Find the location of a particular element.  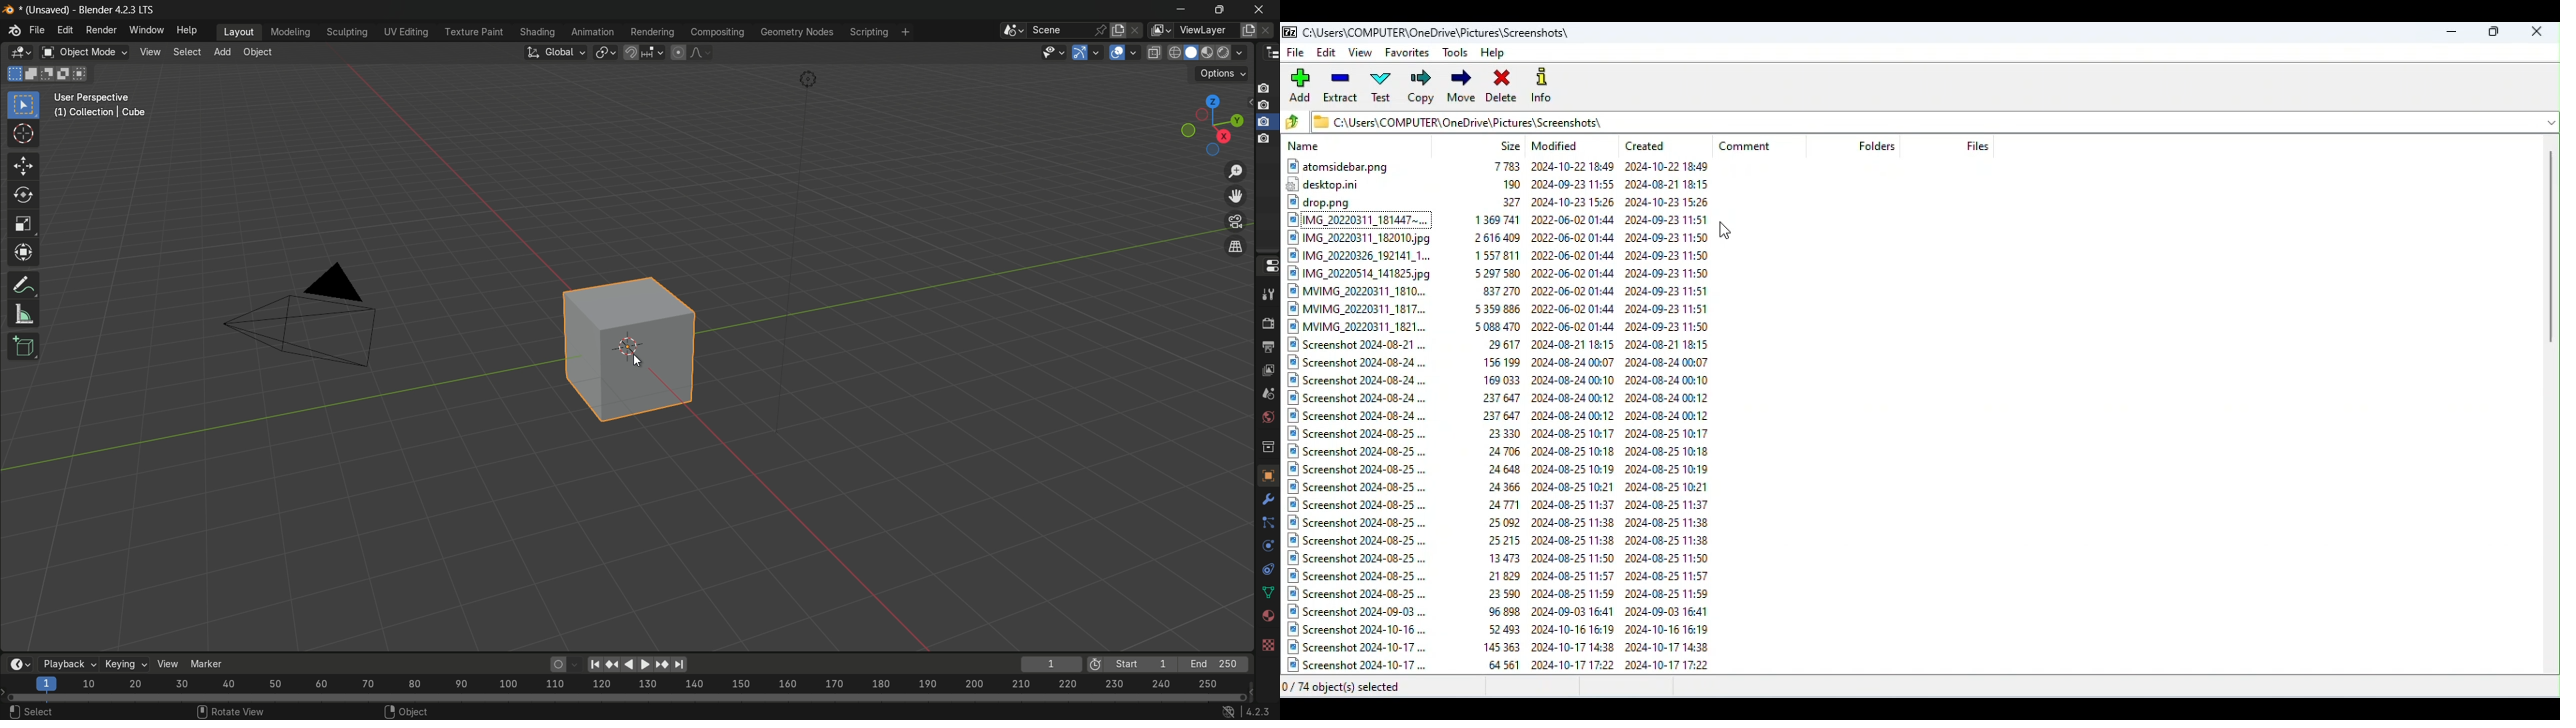

Icon3 is located at coordinates (1267, 123).